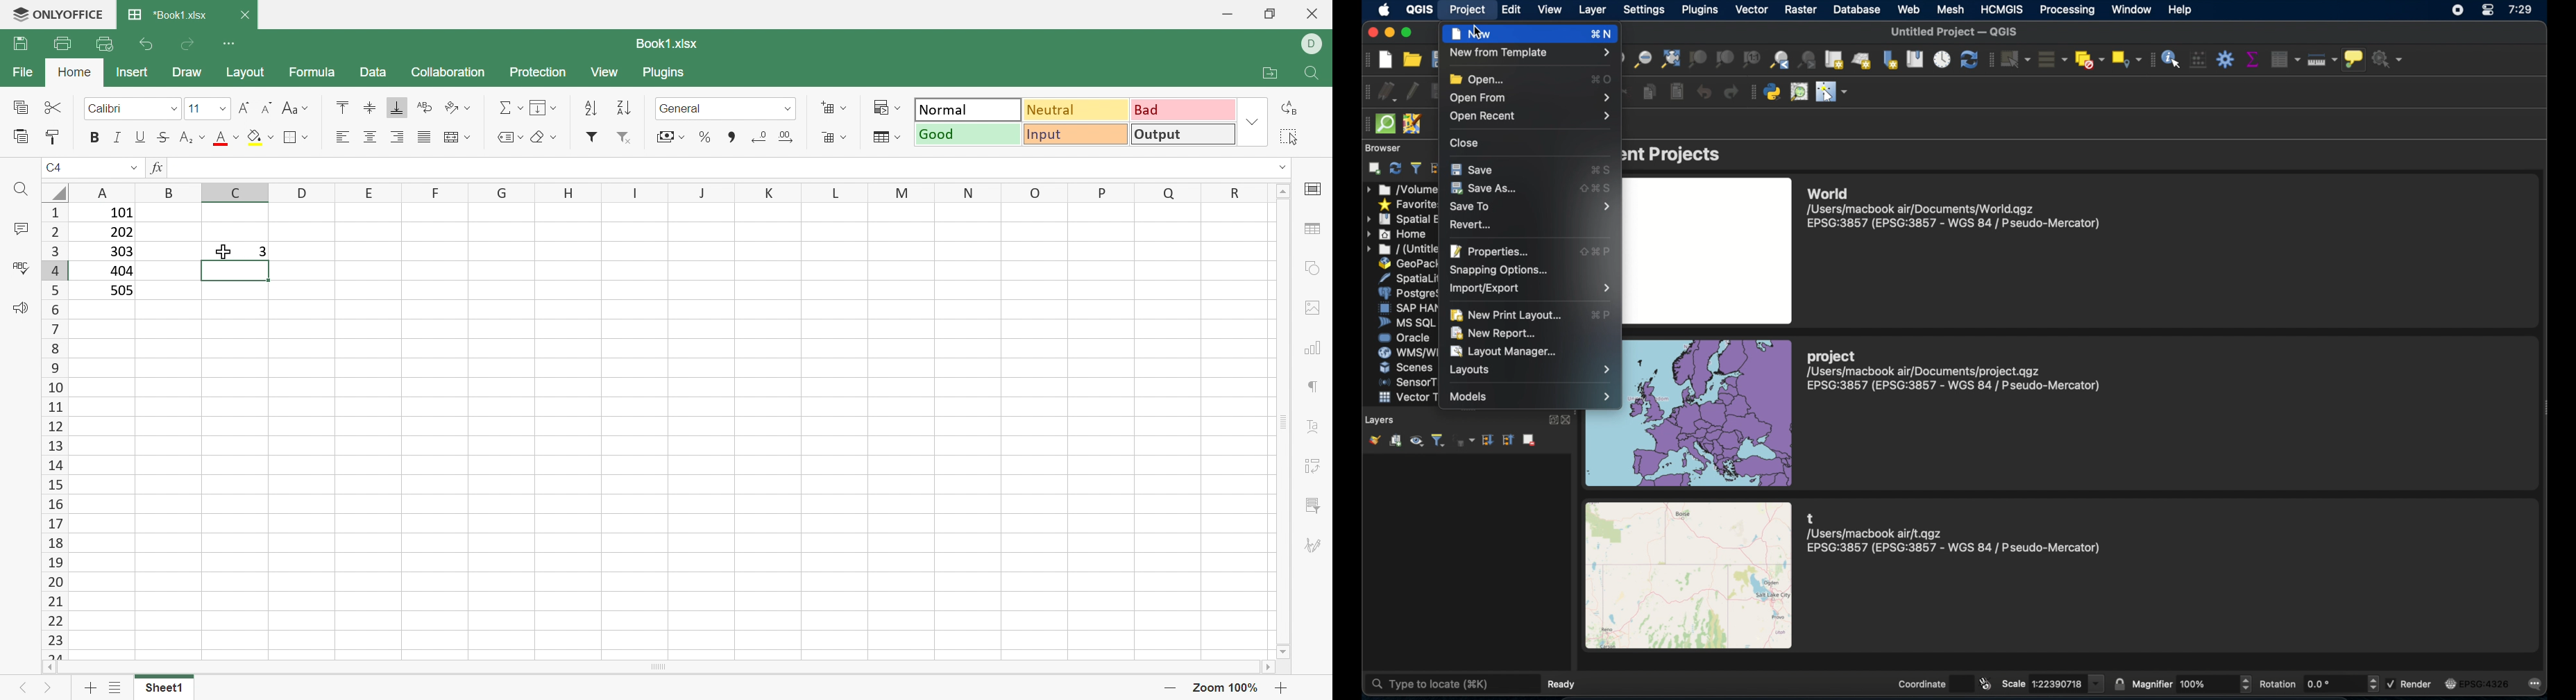 This screenshot has height=700, width=2576. What do you see at coordinates (1862, 62) in the screenshot?
I see `new 3d map view` at bounding box center [1862, 62].